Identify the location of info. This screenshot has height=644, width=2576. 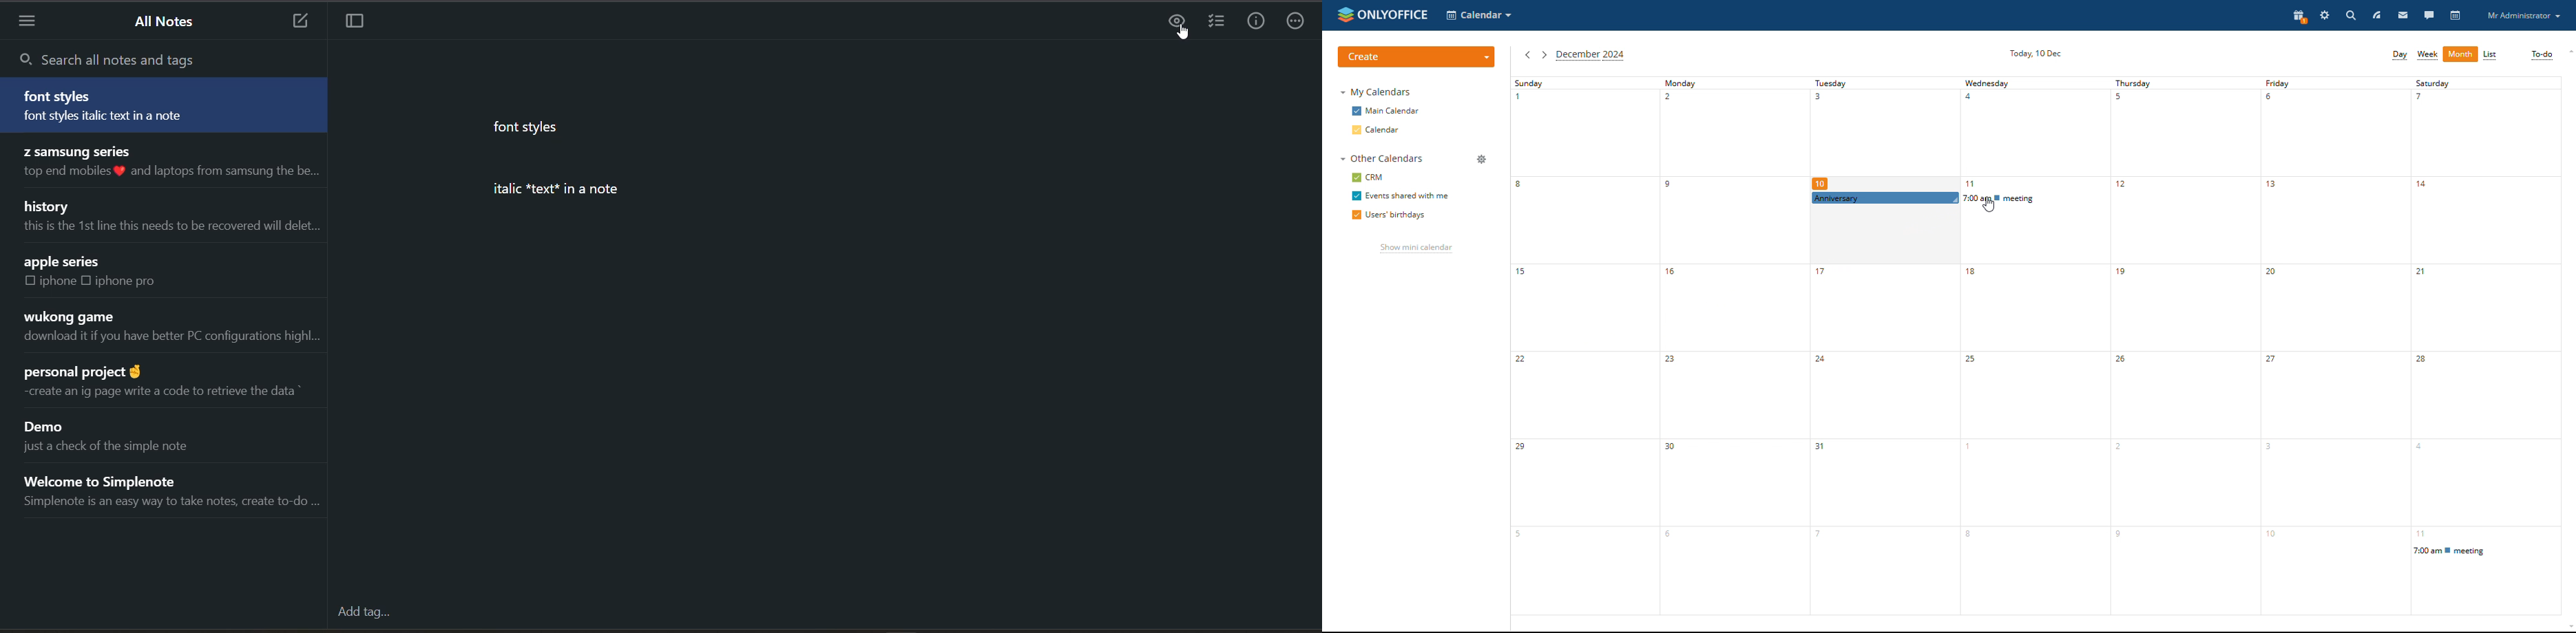
(1259, 19).